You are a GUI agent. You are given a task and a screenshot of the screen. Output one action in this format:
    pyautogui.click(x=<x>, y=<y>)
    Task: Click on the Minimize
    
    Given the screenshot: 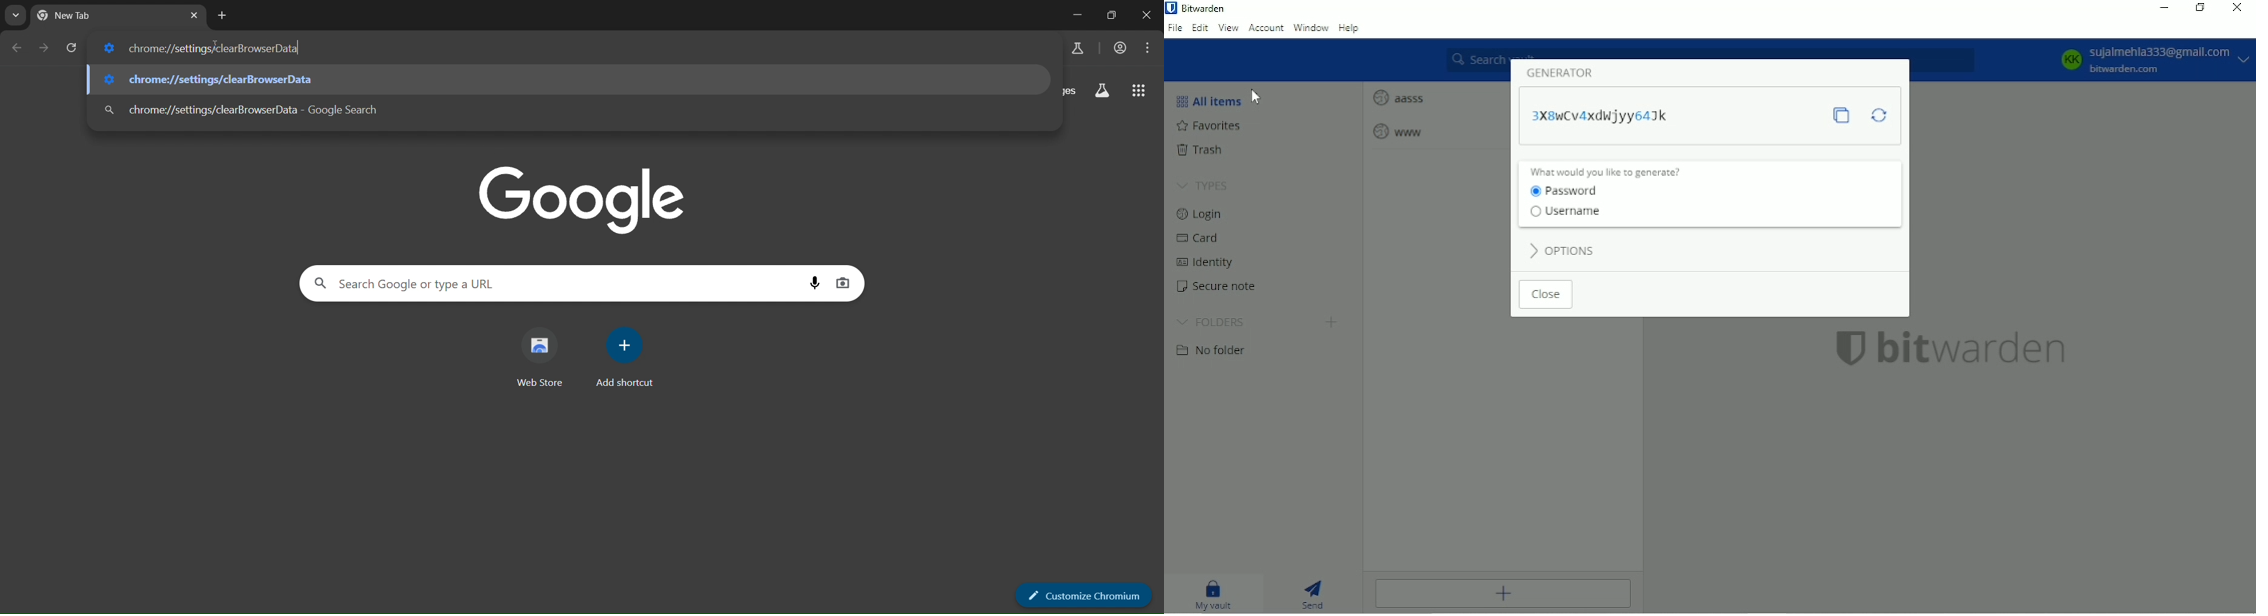 What is the action you would take?
    pyautogui.click(x=2161, y=9)
    